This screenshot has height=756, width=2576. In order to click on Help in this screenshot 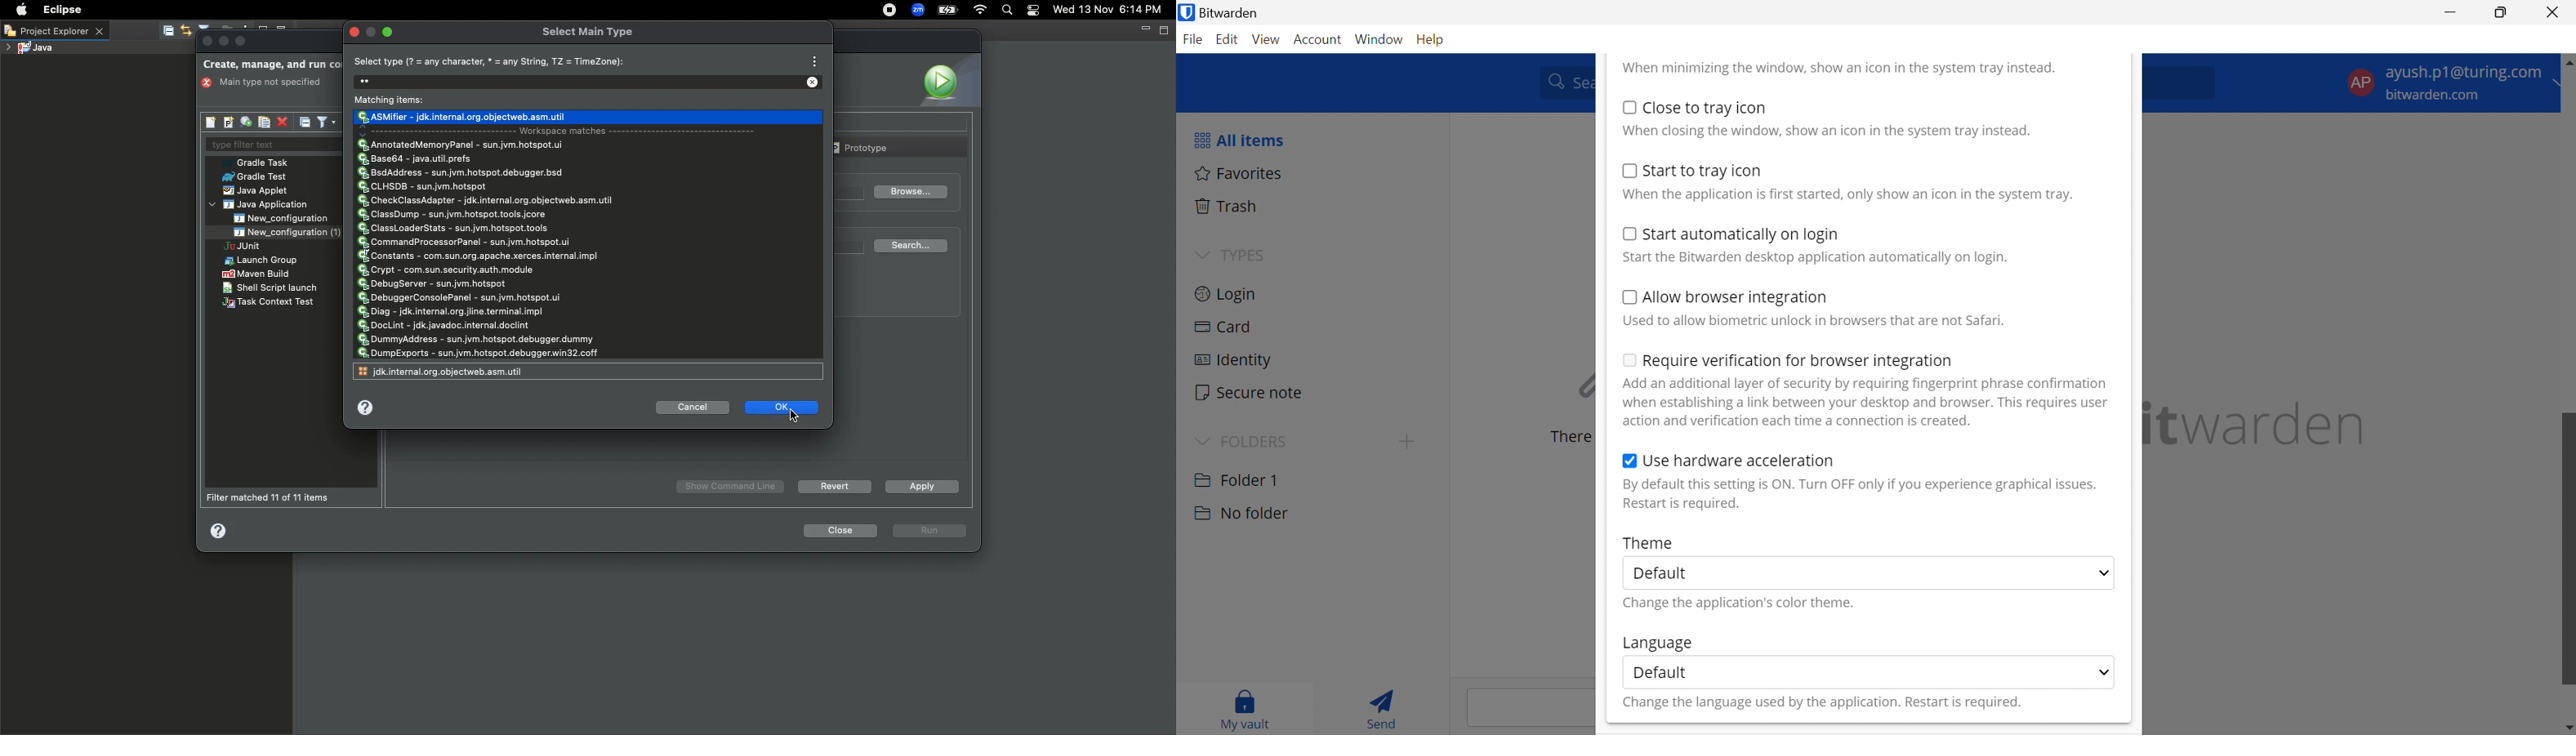, I will do `click(1433, 38)`.